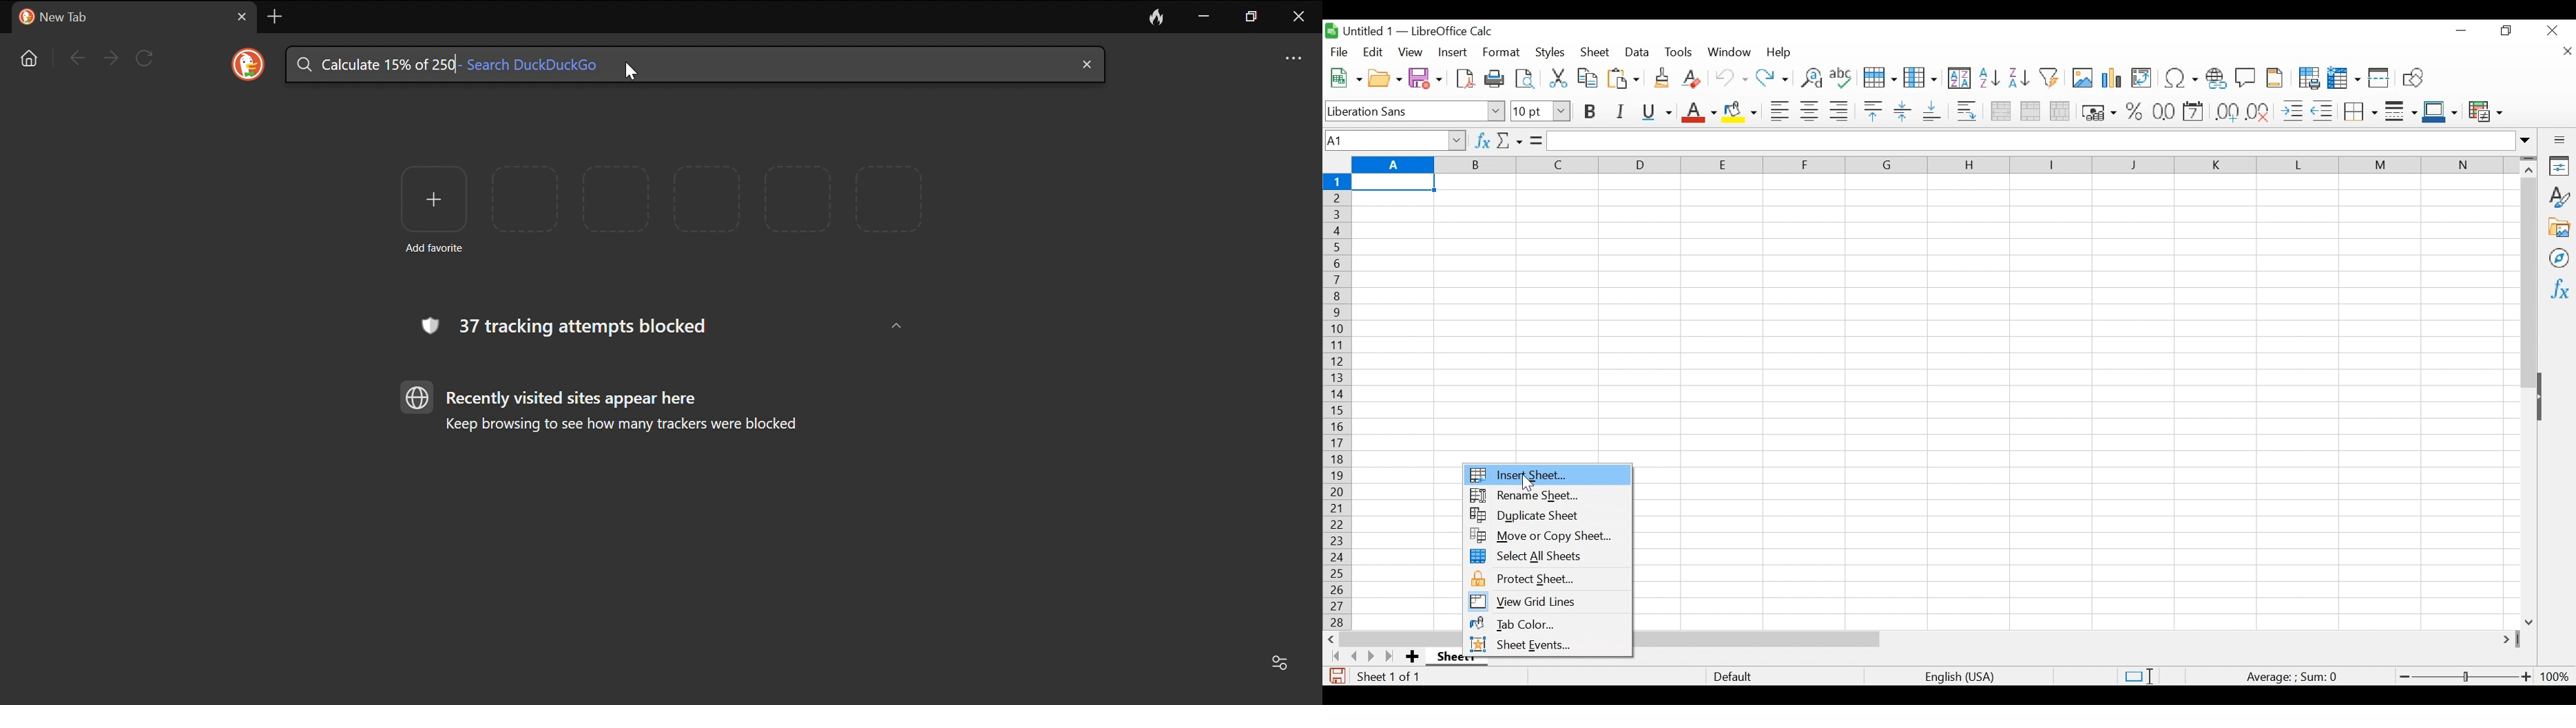 This screenshot has height=728, width=2576. What do you see at coordinates (2344, 78) in the screenshot?
I see `Freeze Rows and Columns` at bounding box center [2344, 78].